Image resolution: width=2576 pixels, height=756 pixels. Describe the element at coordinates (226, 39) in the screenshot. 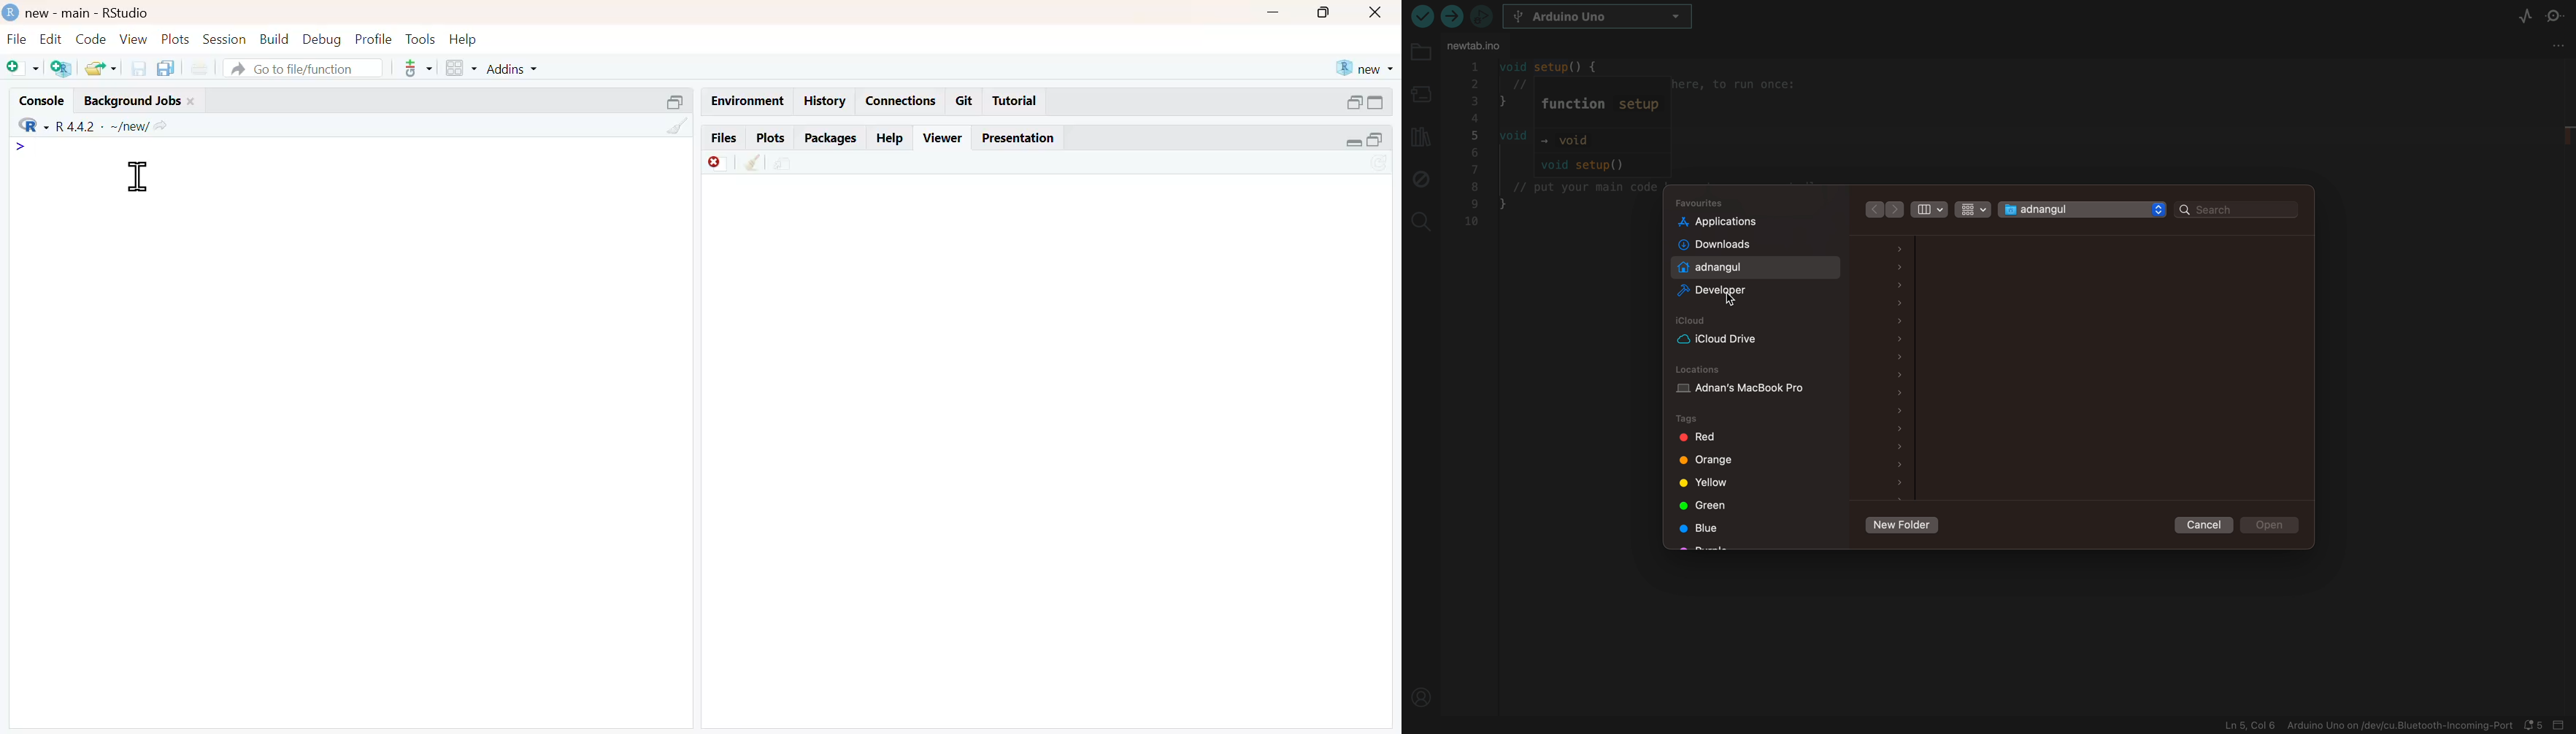

I see `session` at that location.